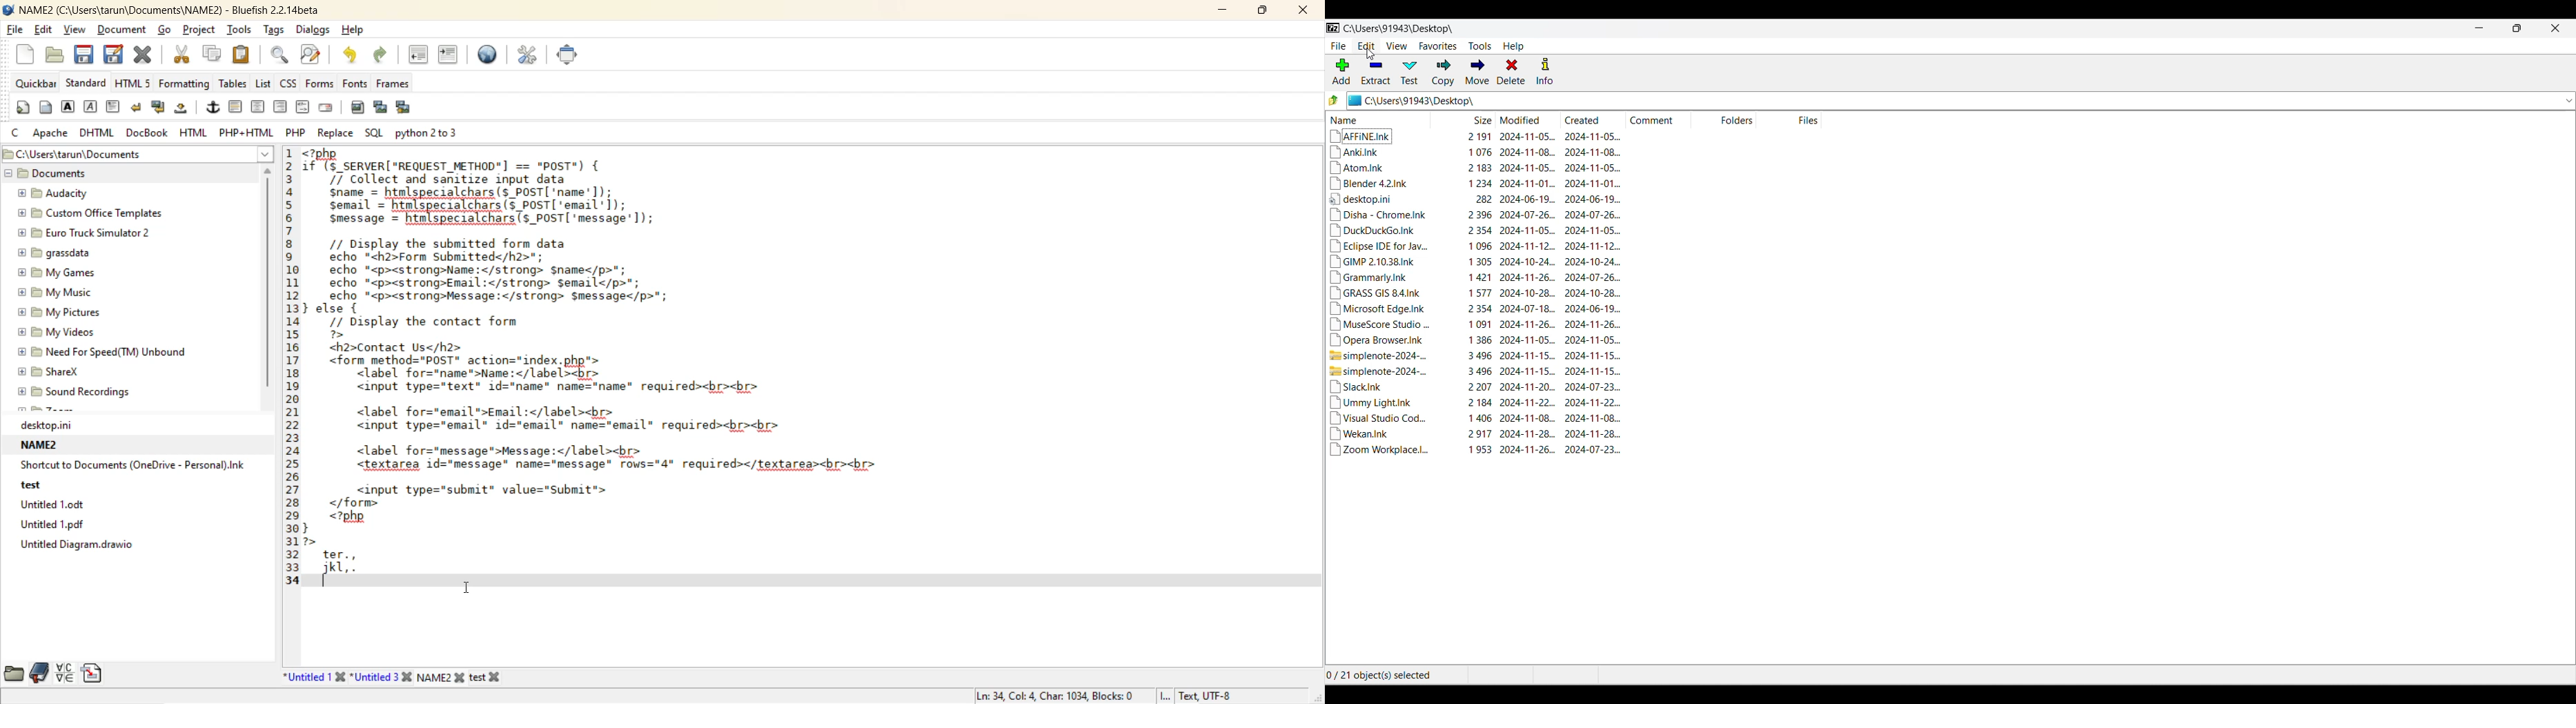  Describe the element at coordinates (1789, 119) in the screenshot. I see `Files column` at that location.